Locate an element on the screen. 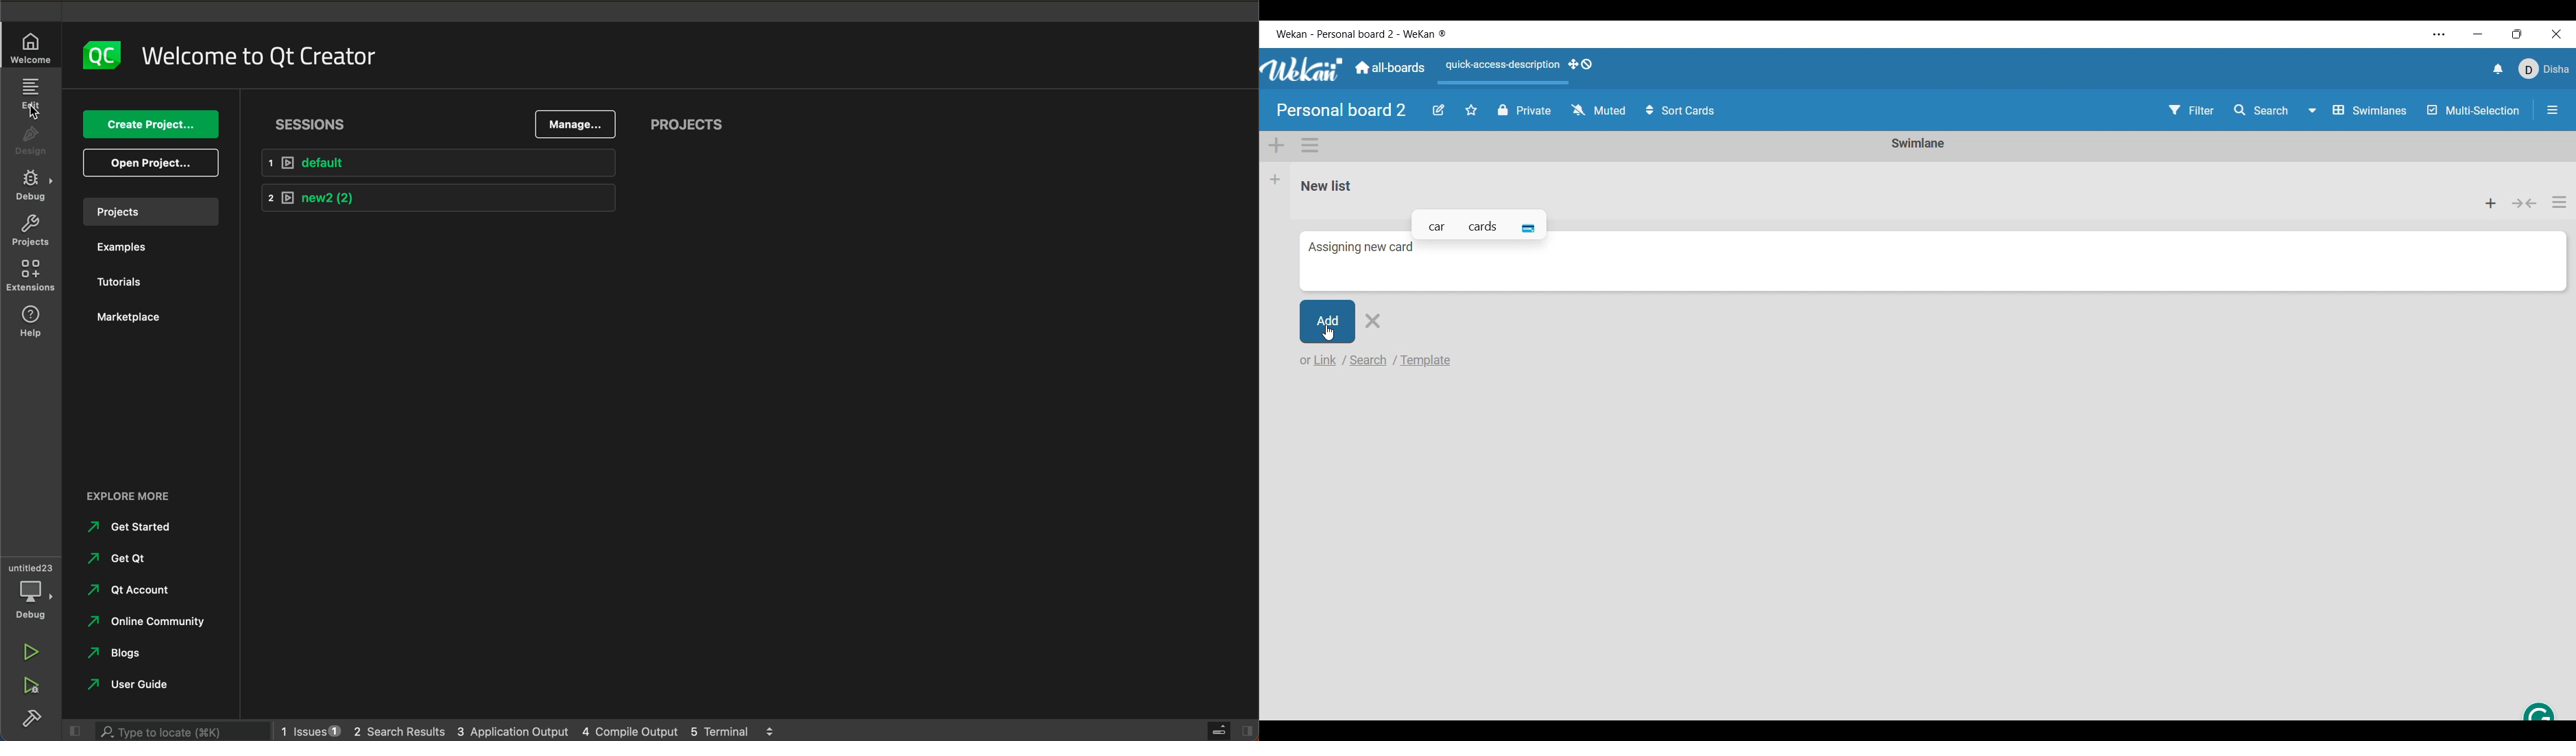  Board title is located at coordinates (1342, 110).